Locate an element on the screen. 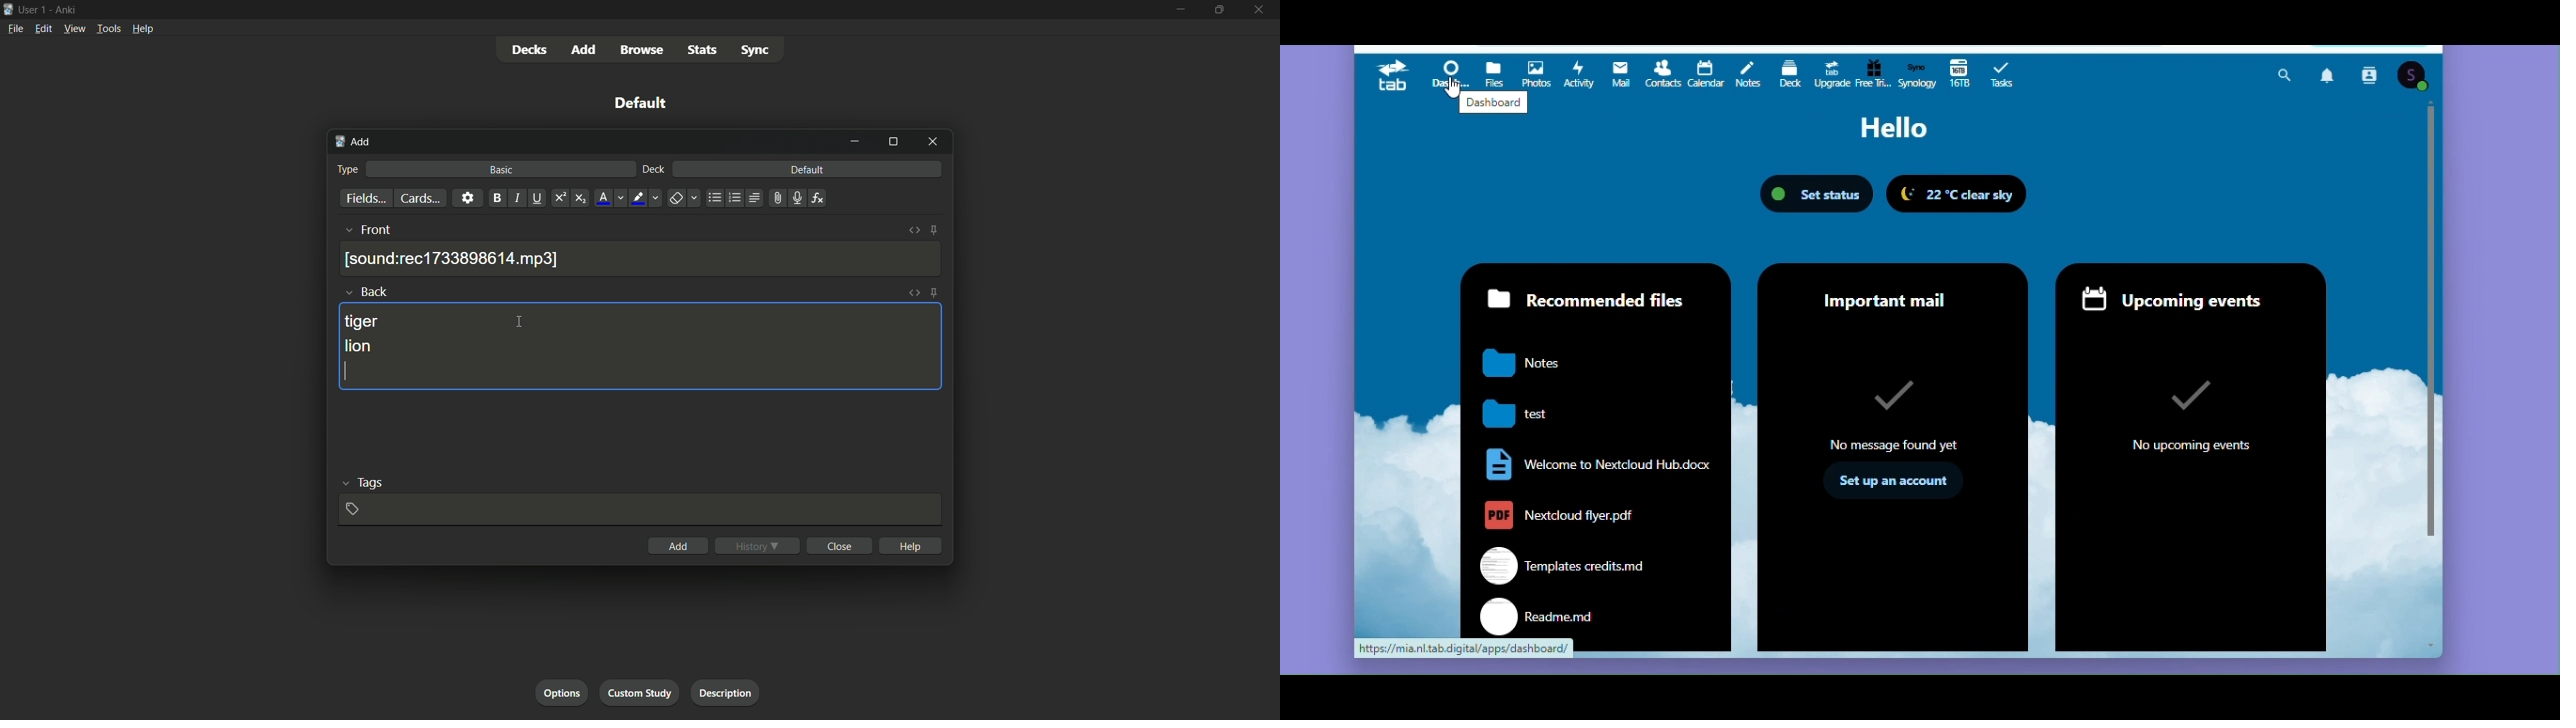  toggle sticky is located at coordinates (934, 293).